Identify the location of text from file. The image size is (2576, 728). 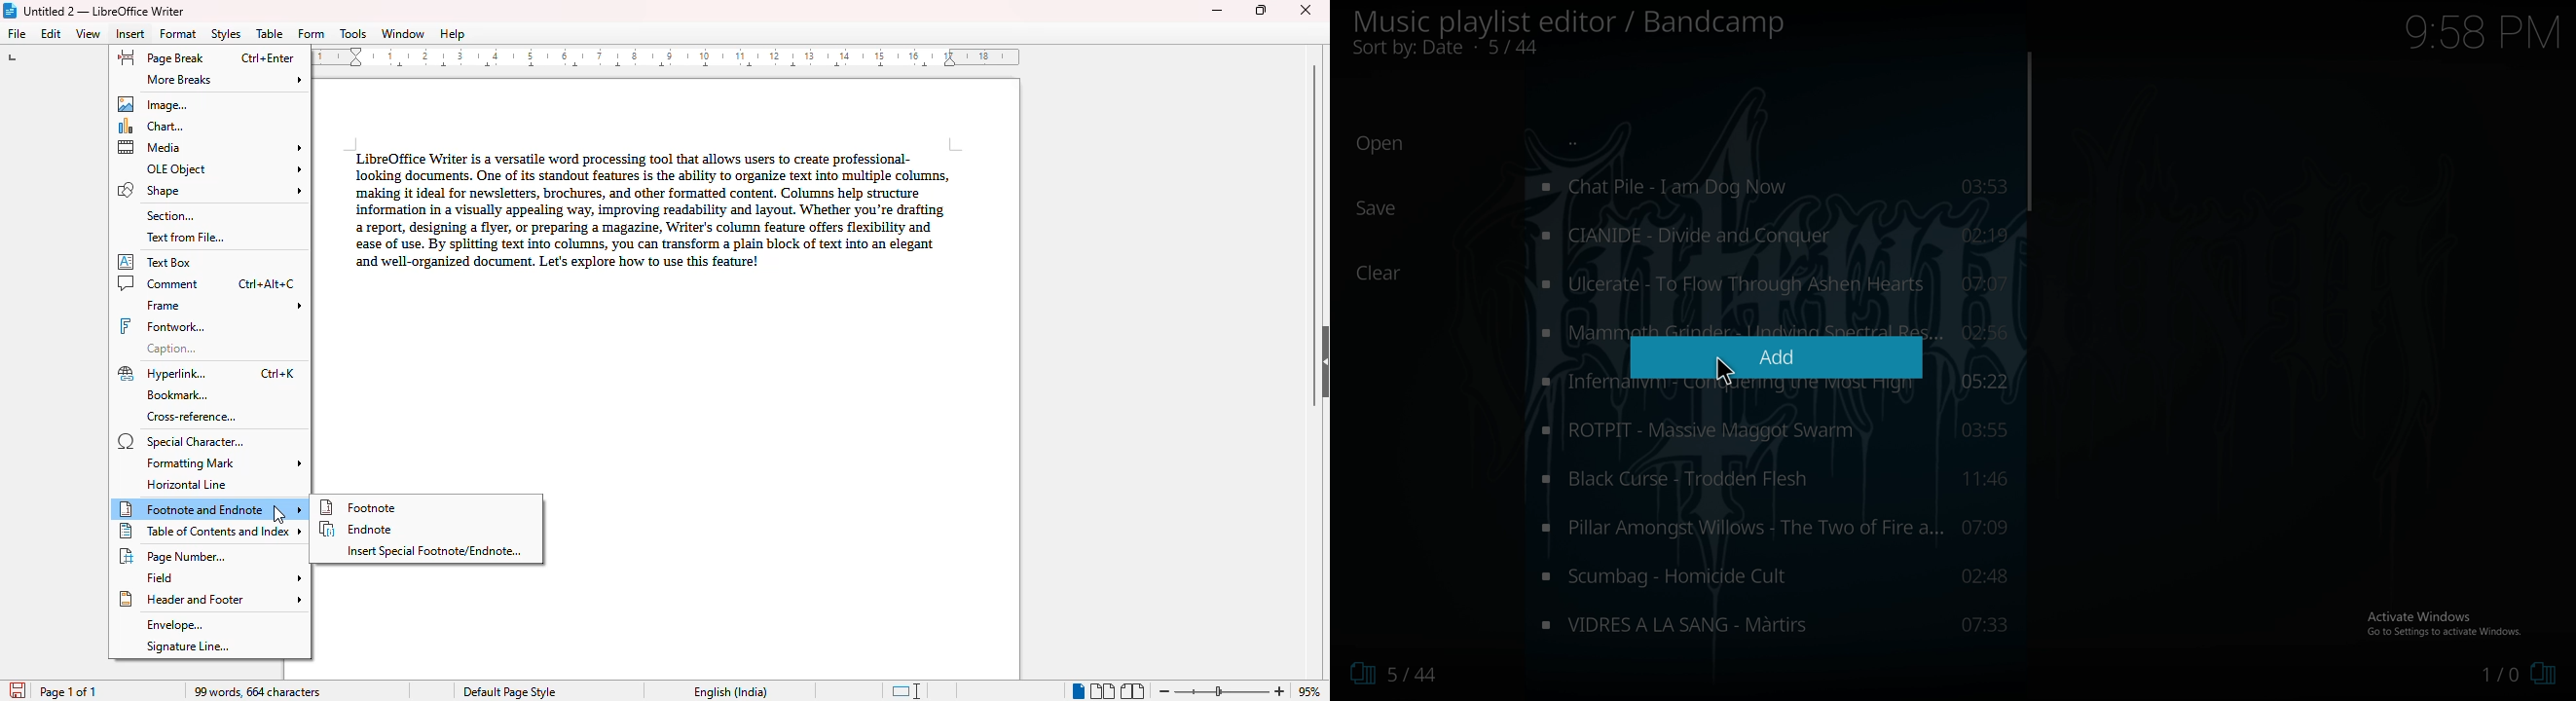
(185, 239).